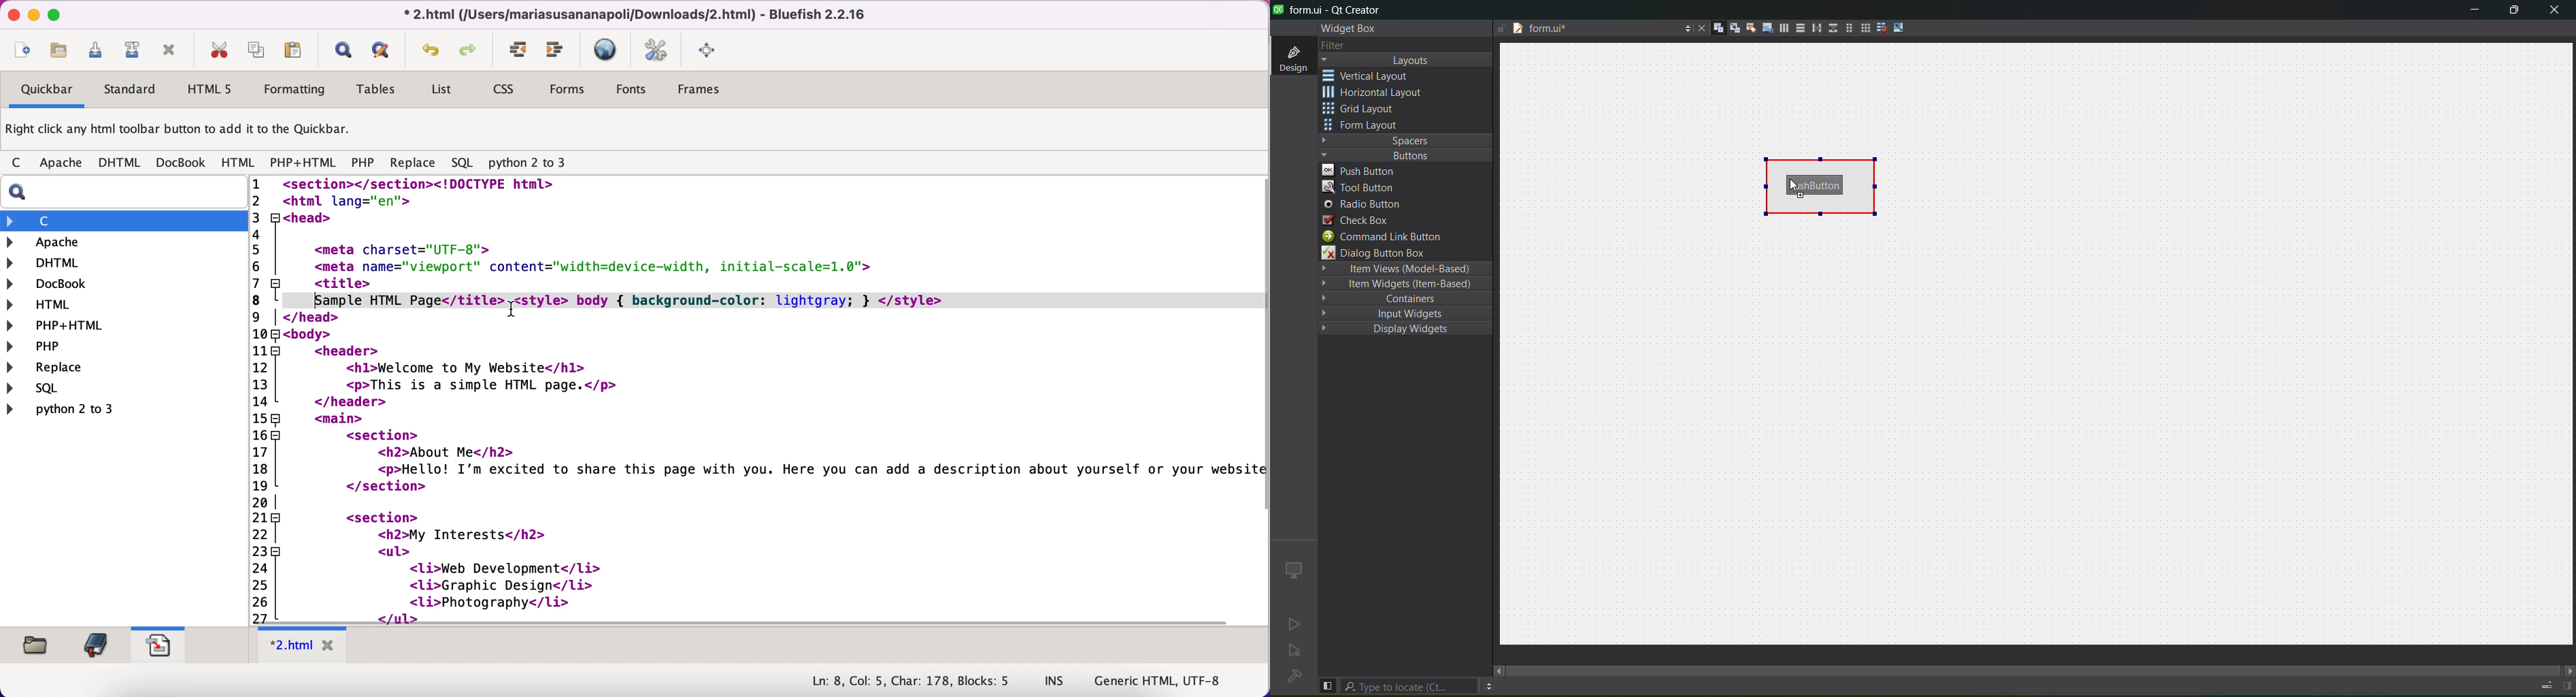 This screenshot has height=700, width=2576. I want to click on vertical splitter, so click(1831, 27).